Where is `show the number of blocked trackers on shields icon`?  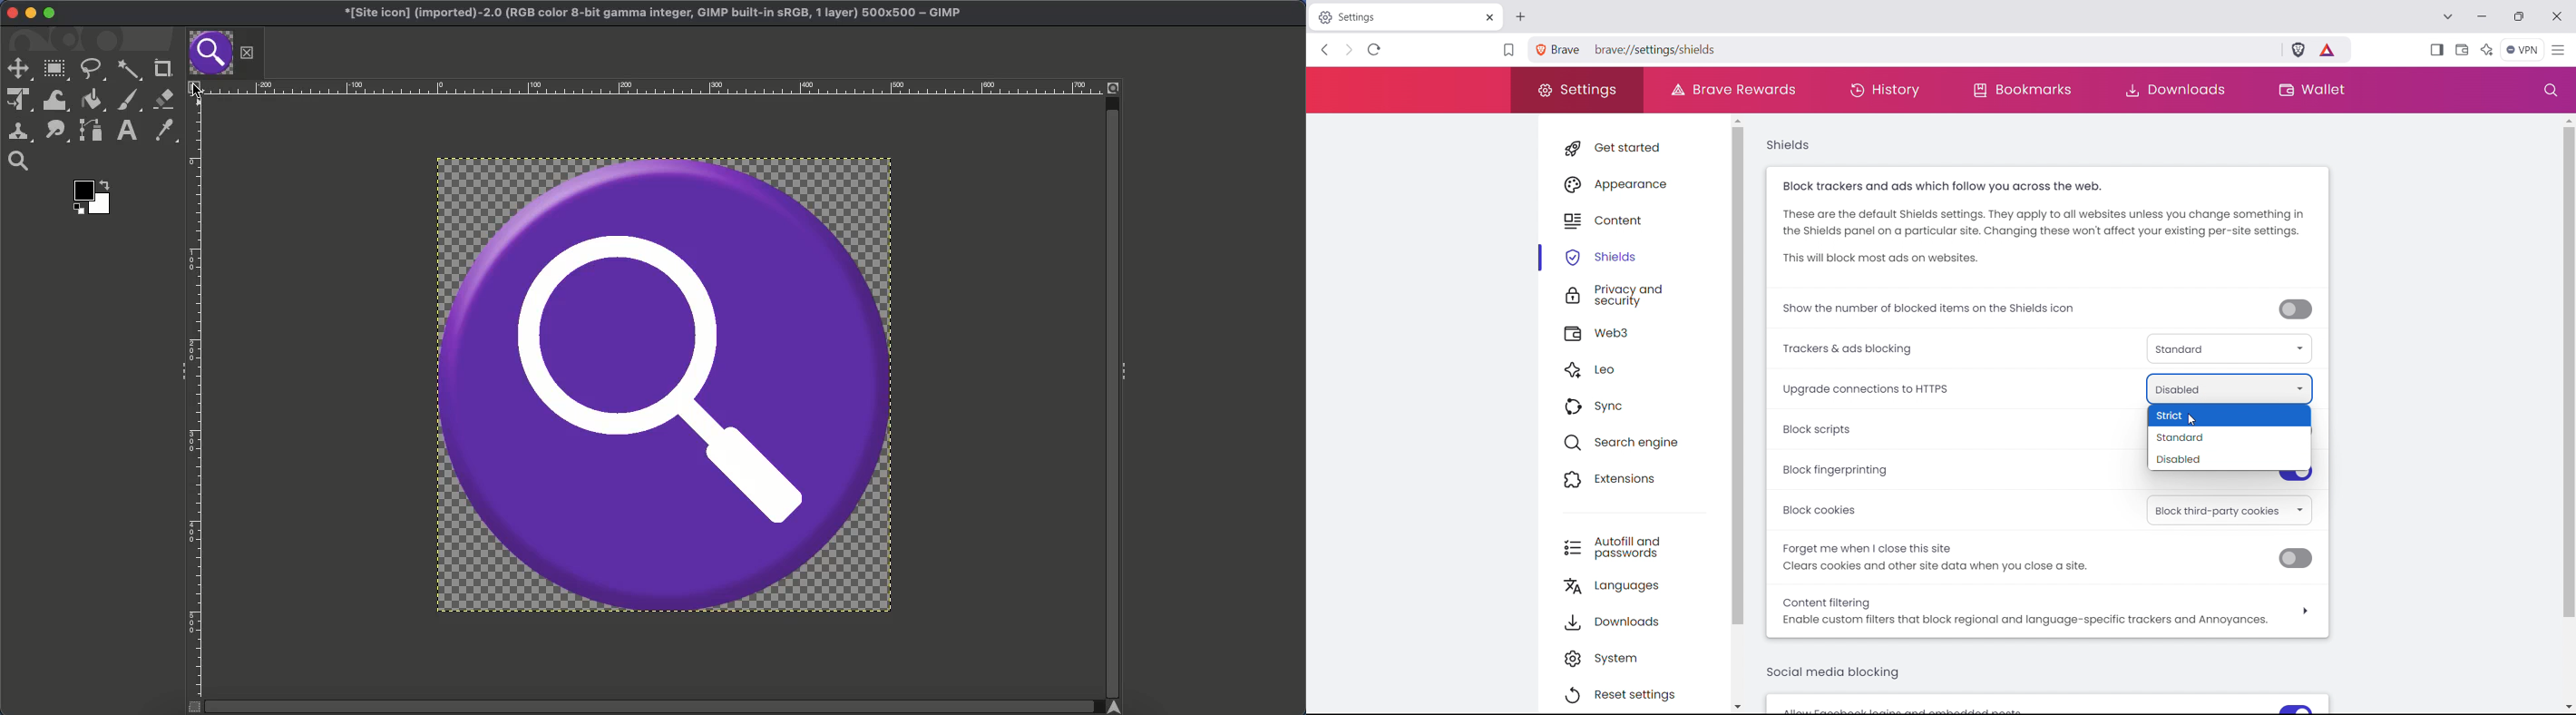 show the number of blocked trackers on shields icon is located at coordinates (1931, 309).